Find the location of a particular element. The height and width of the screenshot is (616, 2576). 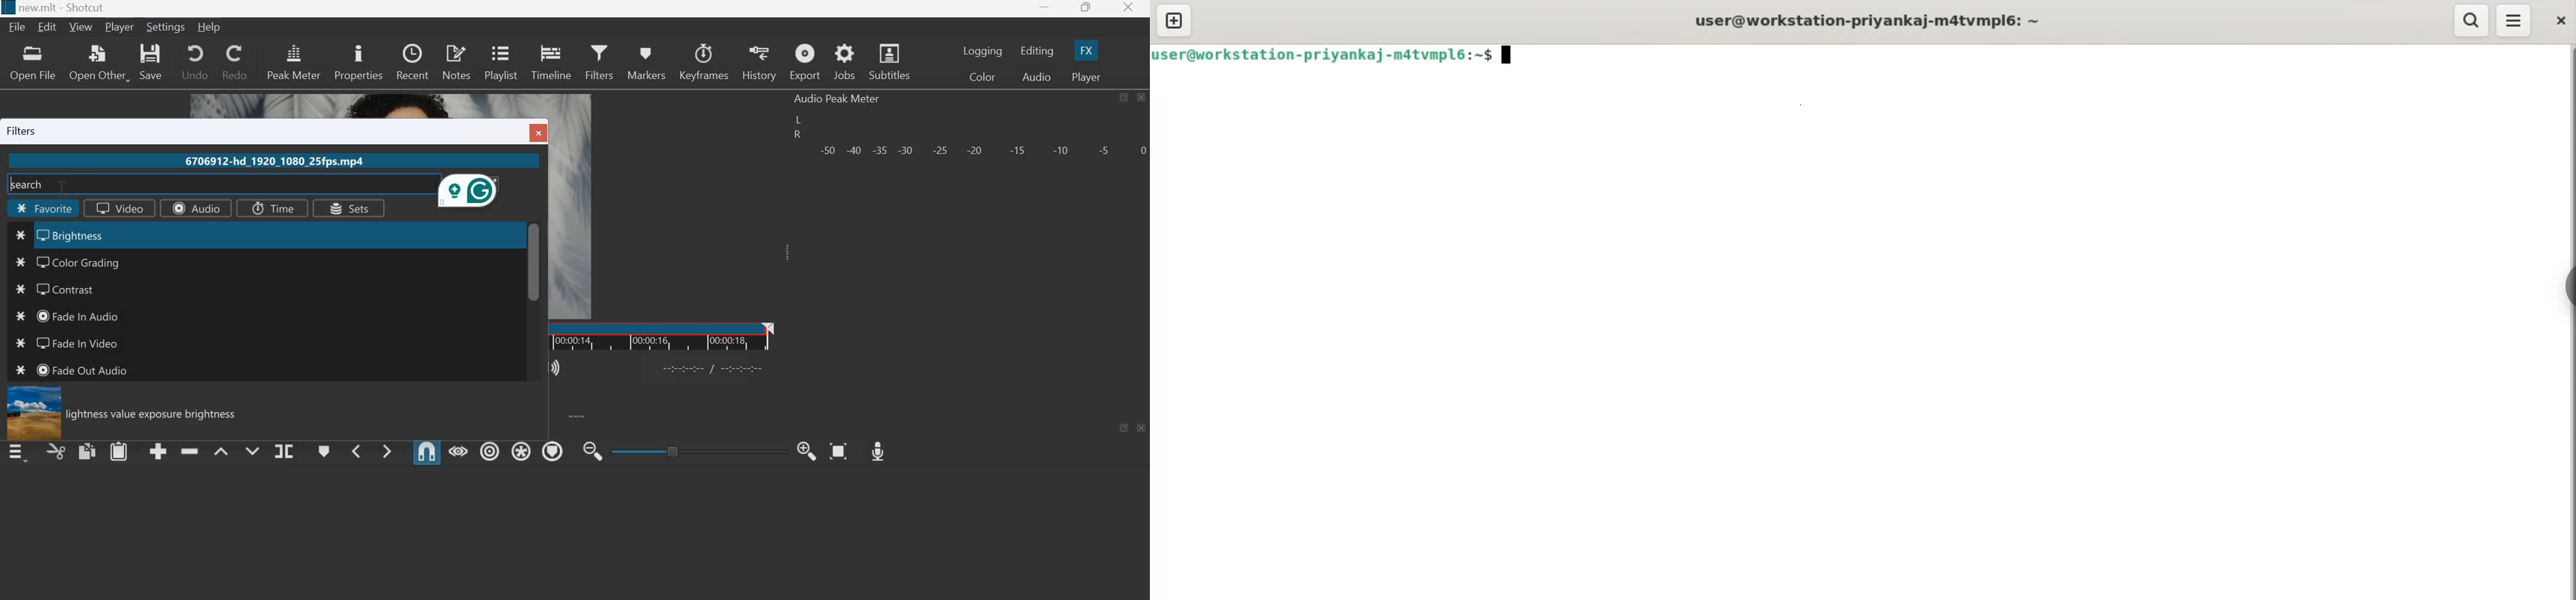

6706912-hd_1920_1080_25fps.mp4 is located at coordinates (272, 162).